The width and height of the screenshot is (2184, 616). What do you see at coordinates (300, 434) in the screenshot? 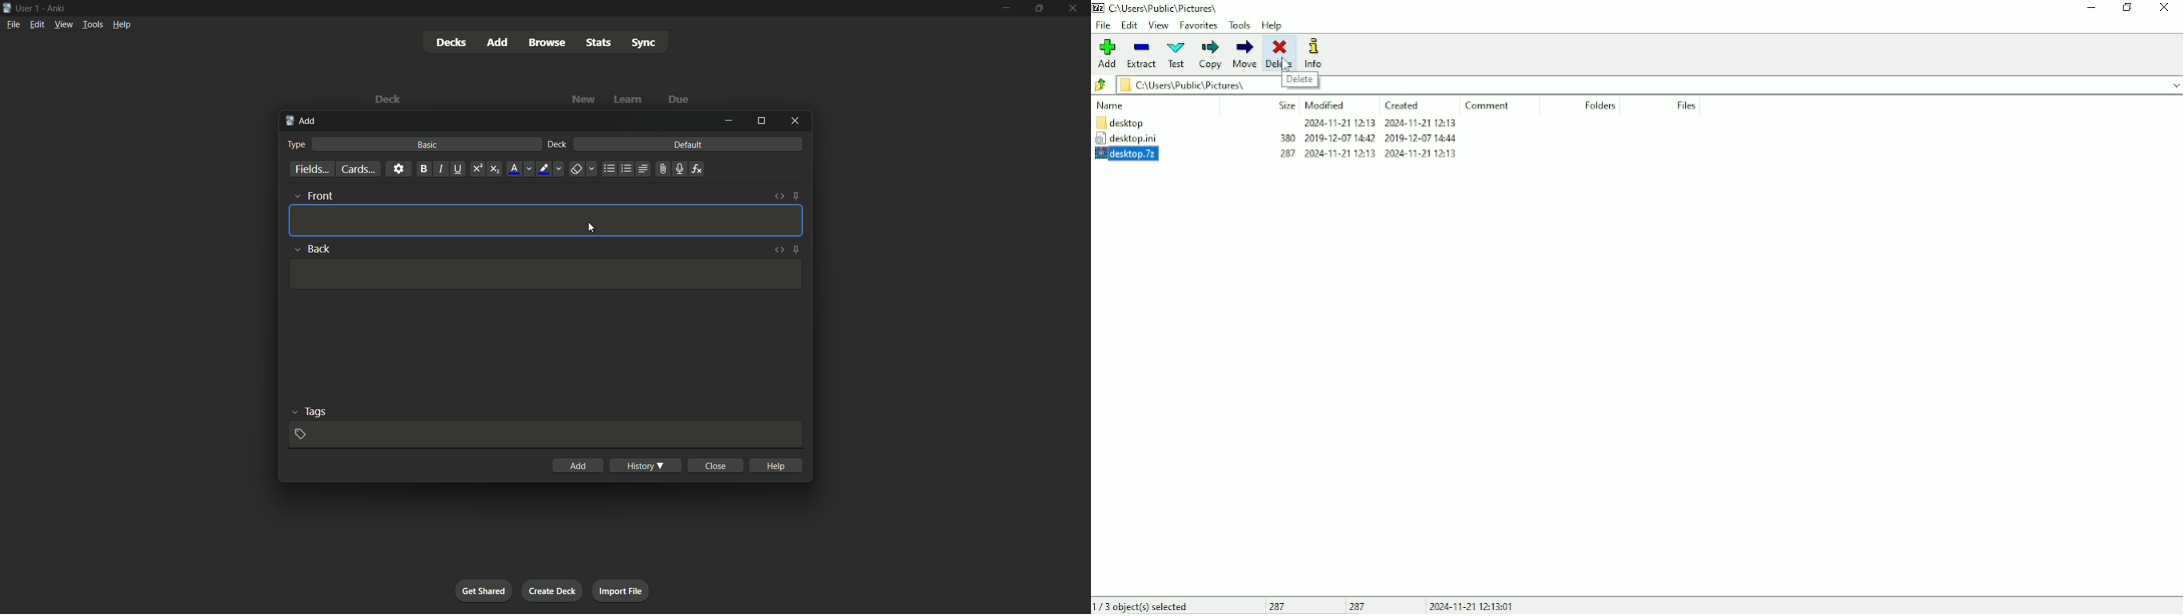
I see `add tag` at bounding box center [300, 434].